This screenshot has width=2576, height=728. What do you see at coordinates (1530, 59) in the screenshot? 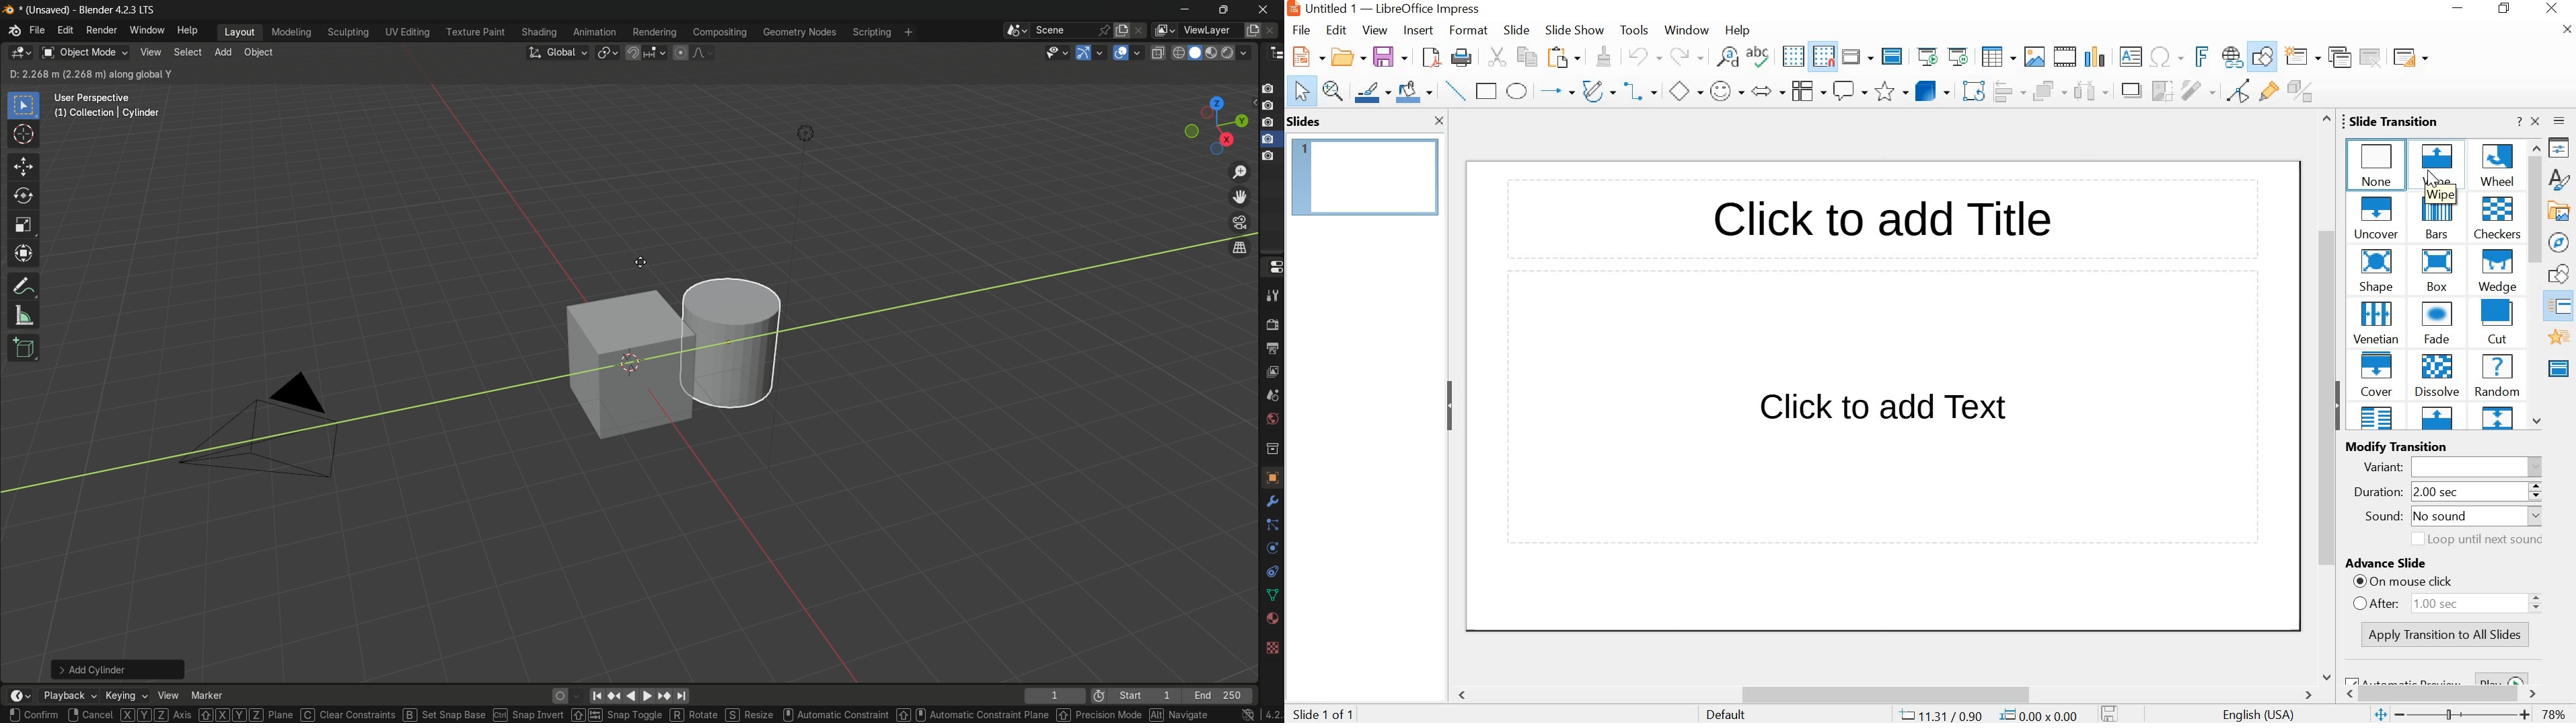
I see `COPY` at bounding box center [1530, 59].